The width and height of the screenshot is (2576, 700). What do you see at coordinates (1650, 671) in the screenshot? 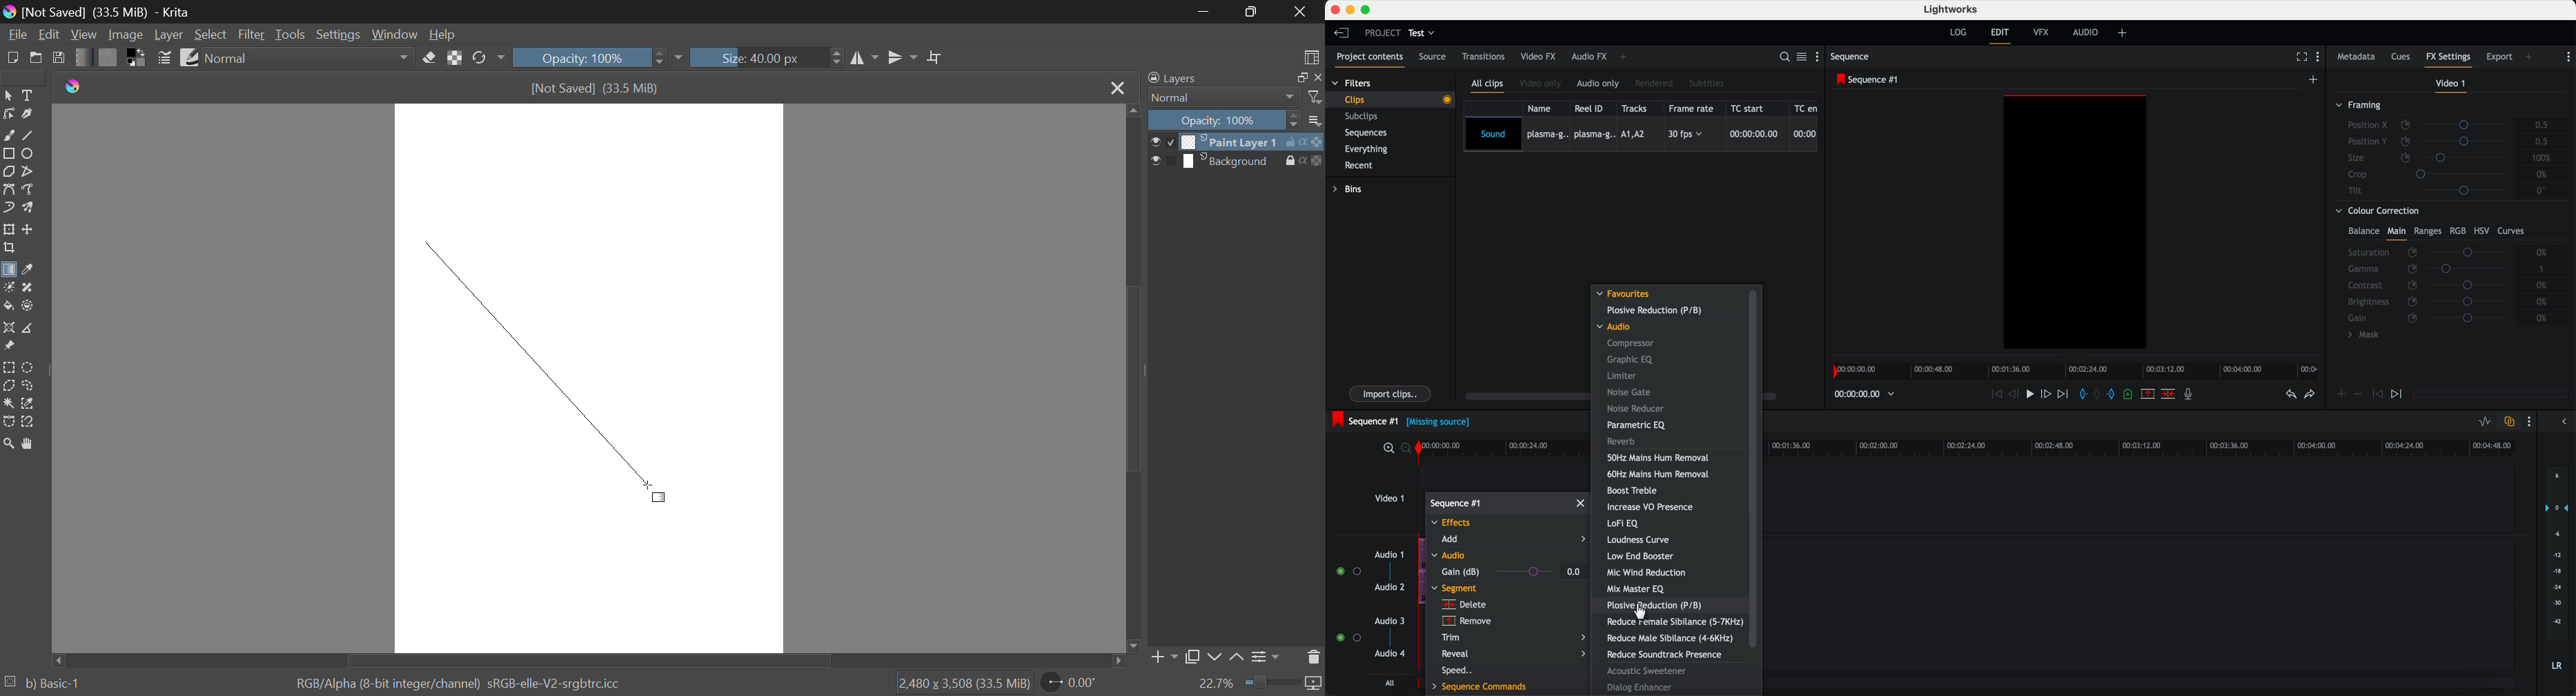
I see `acoustic sweetener` at bounding box center [1650, 671].